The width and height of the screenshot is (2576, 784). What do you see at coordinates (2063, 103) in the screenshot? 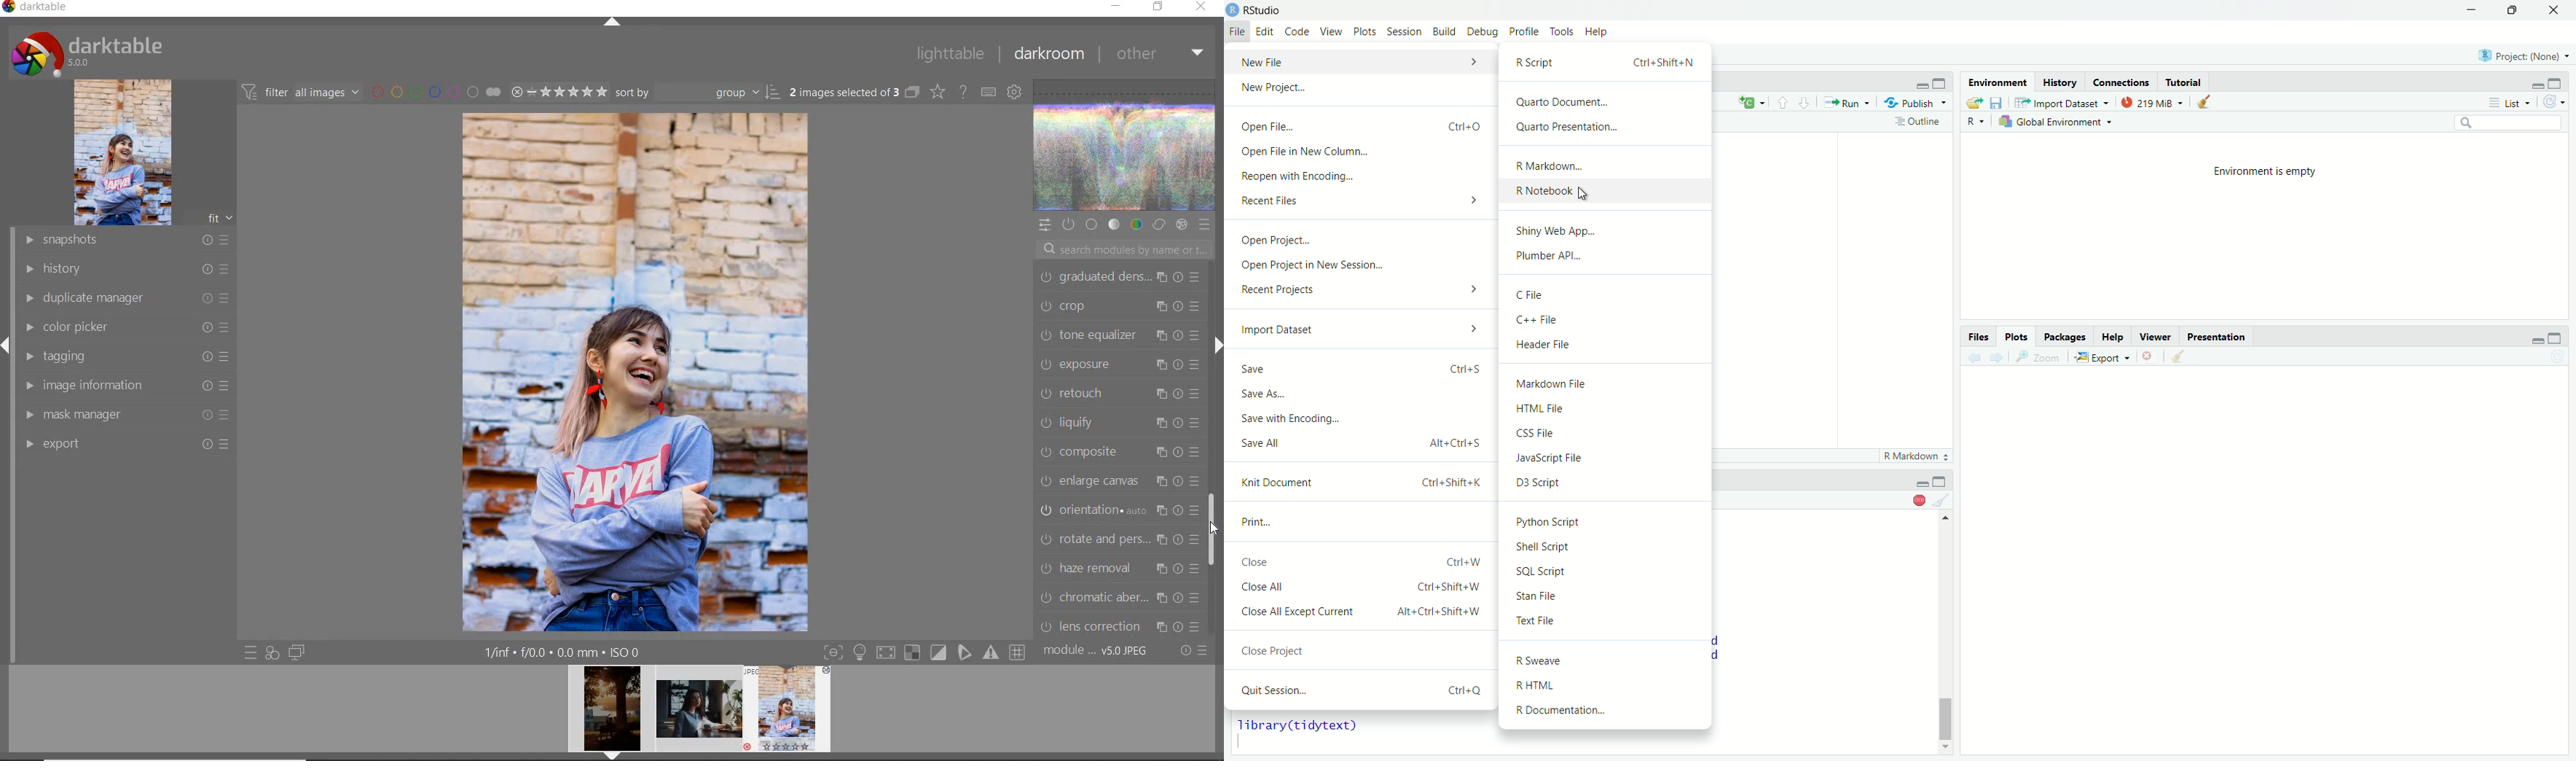
I see `import database` at bounding box center [2063, 103].